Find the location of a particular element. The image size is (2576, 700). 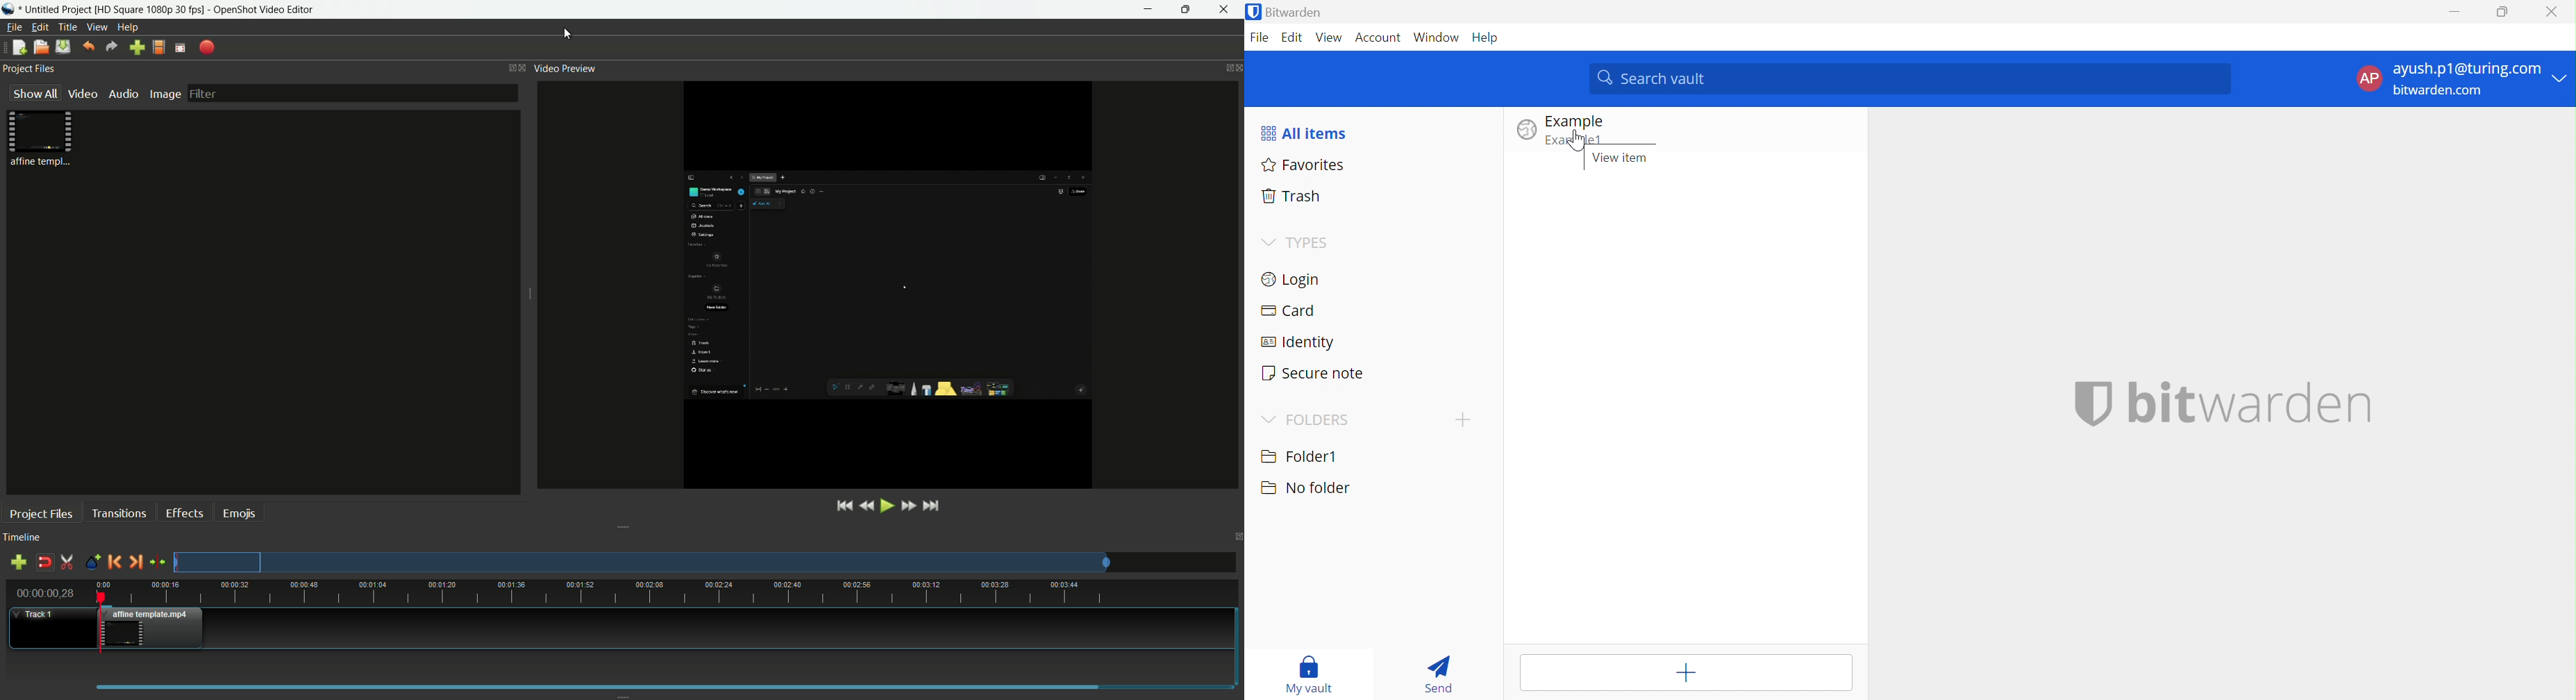

Close is located at coordinates (2557, 12).